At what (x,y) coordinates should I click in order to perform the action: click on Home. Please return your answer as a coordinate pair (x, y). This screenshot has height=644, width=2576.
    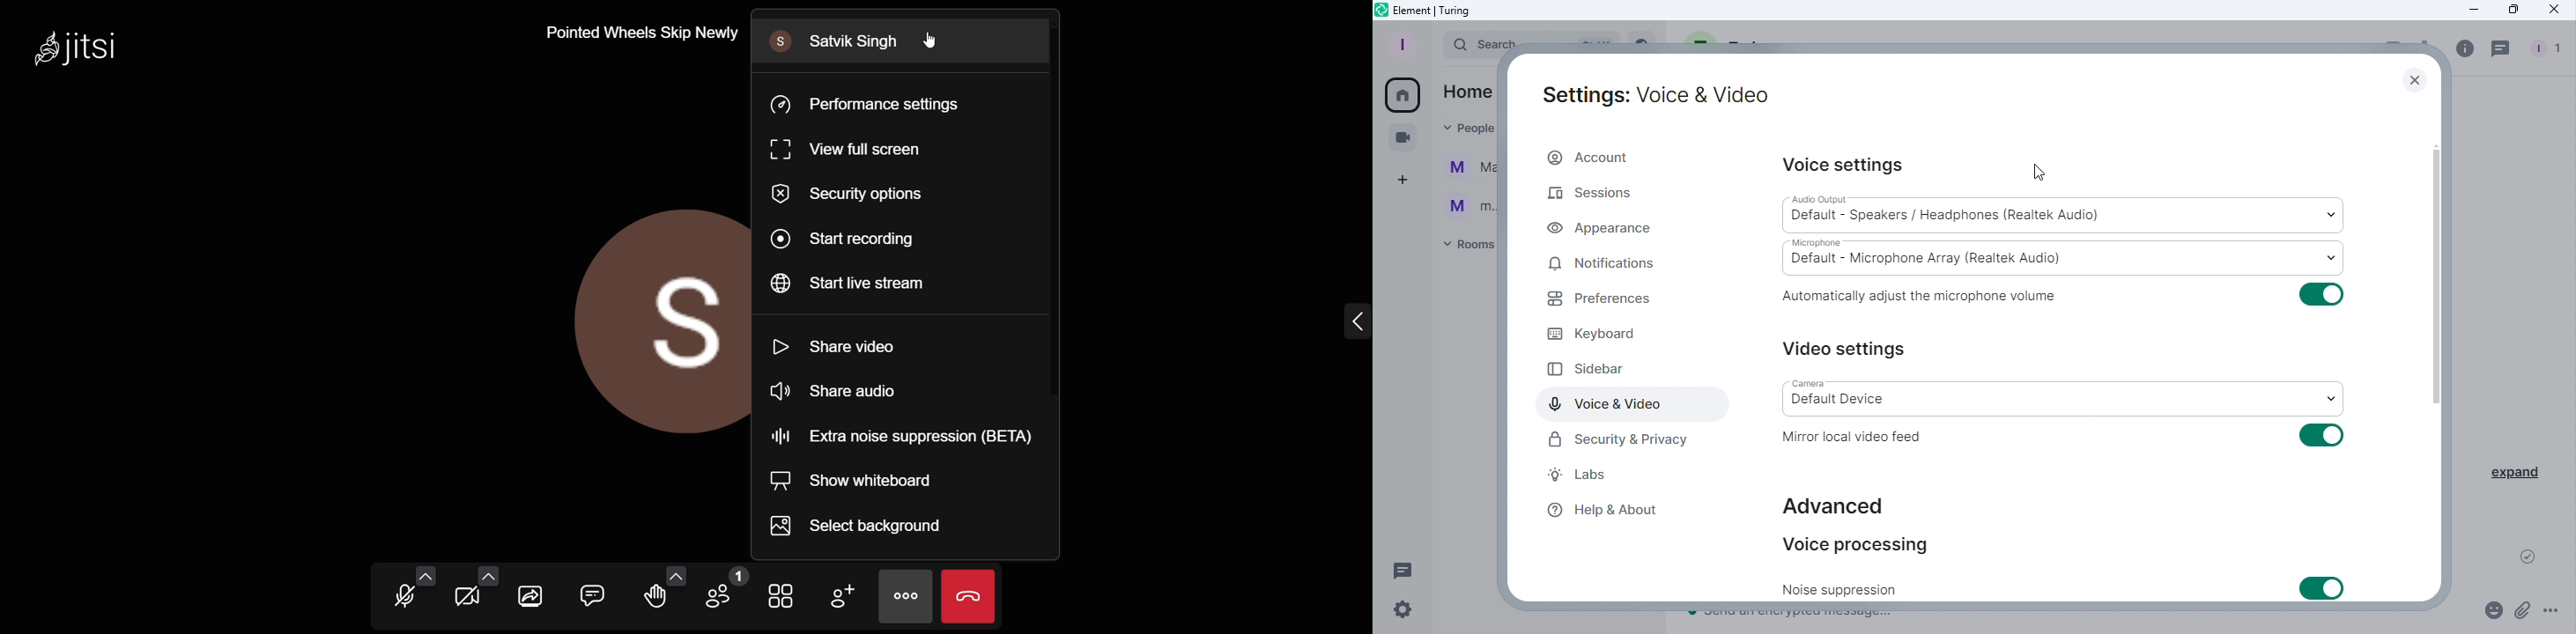
    Looking at the image, I should click on (1405, 95).